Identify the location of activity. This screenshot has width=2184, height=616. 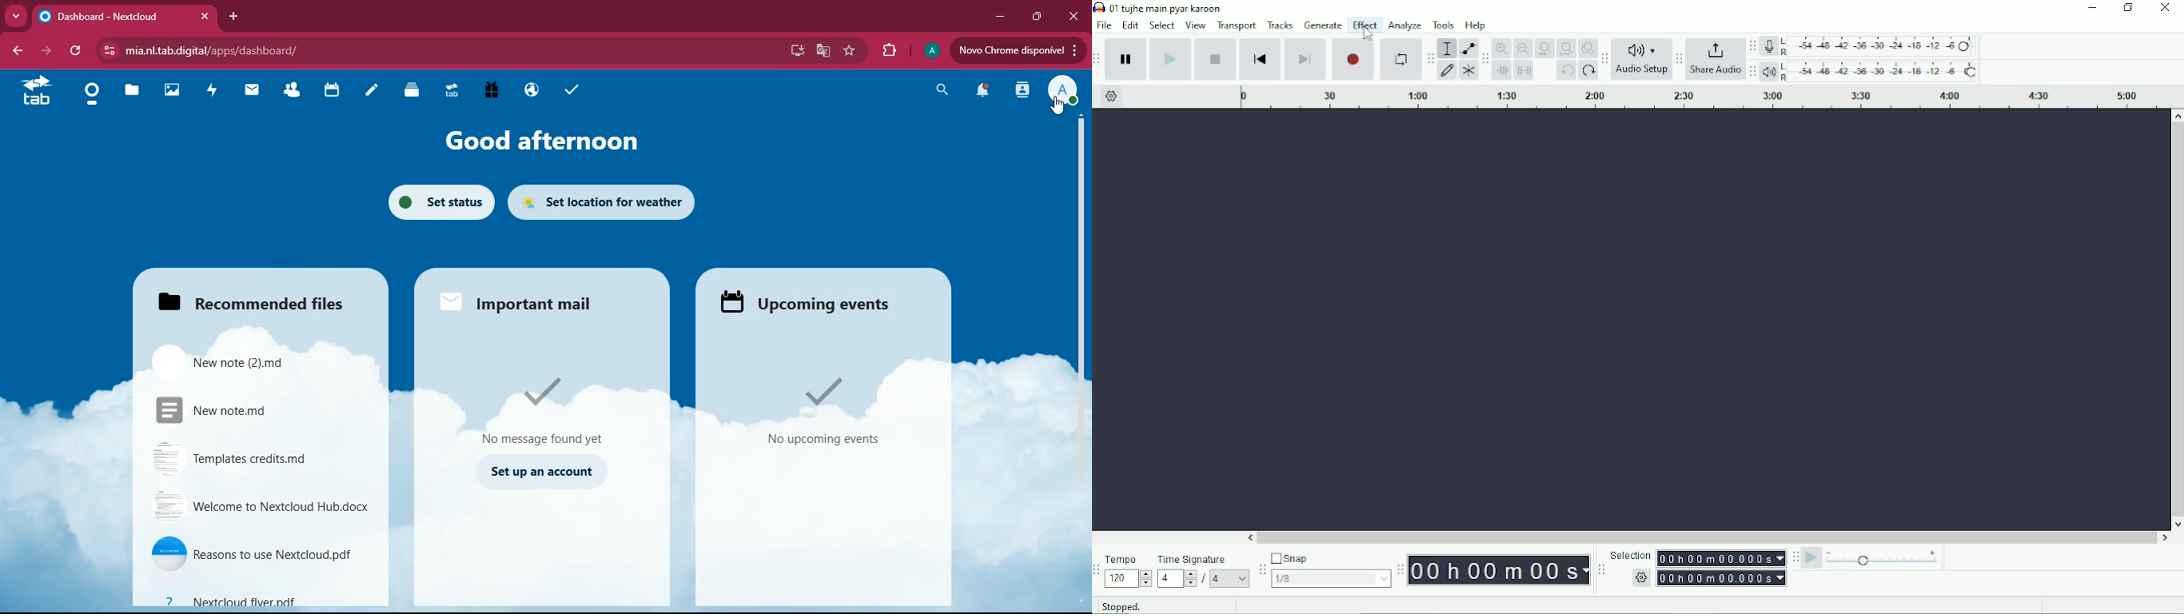
(1020, 91).